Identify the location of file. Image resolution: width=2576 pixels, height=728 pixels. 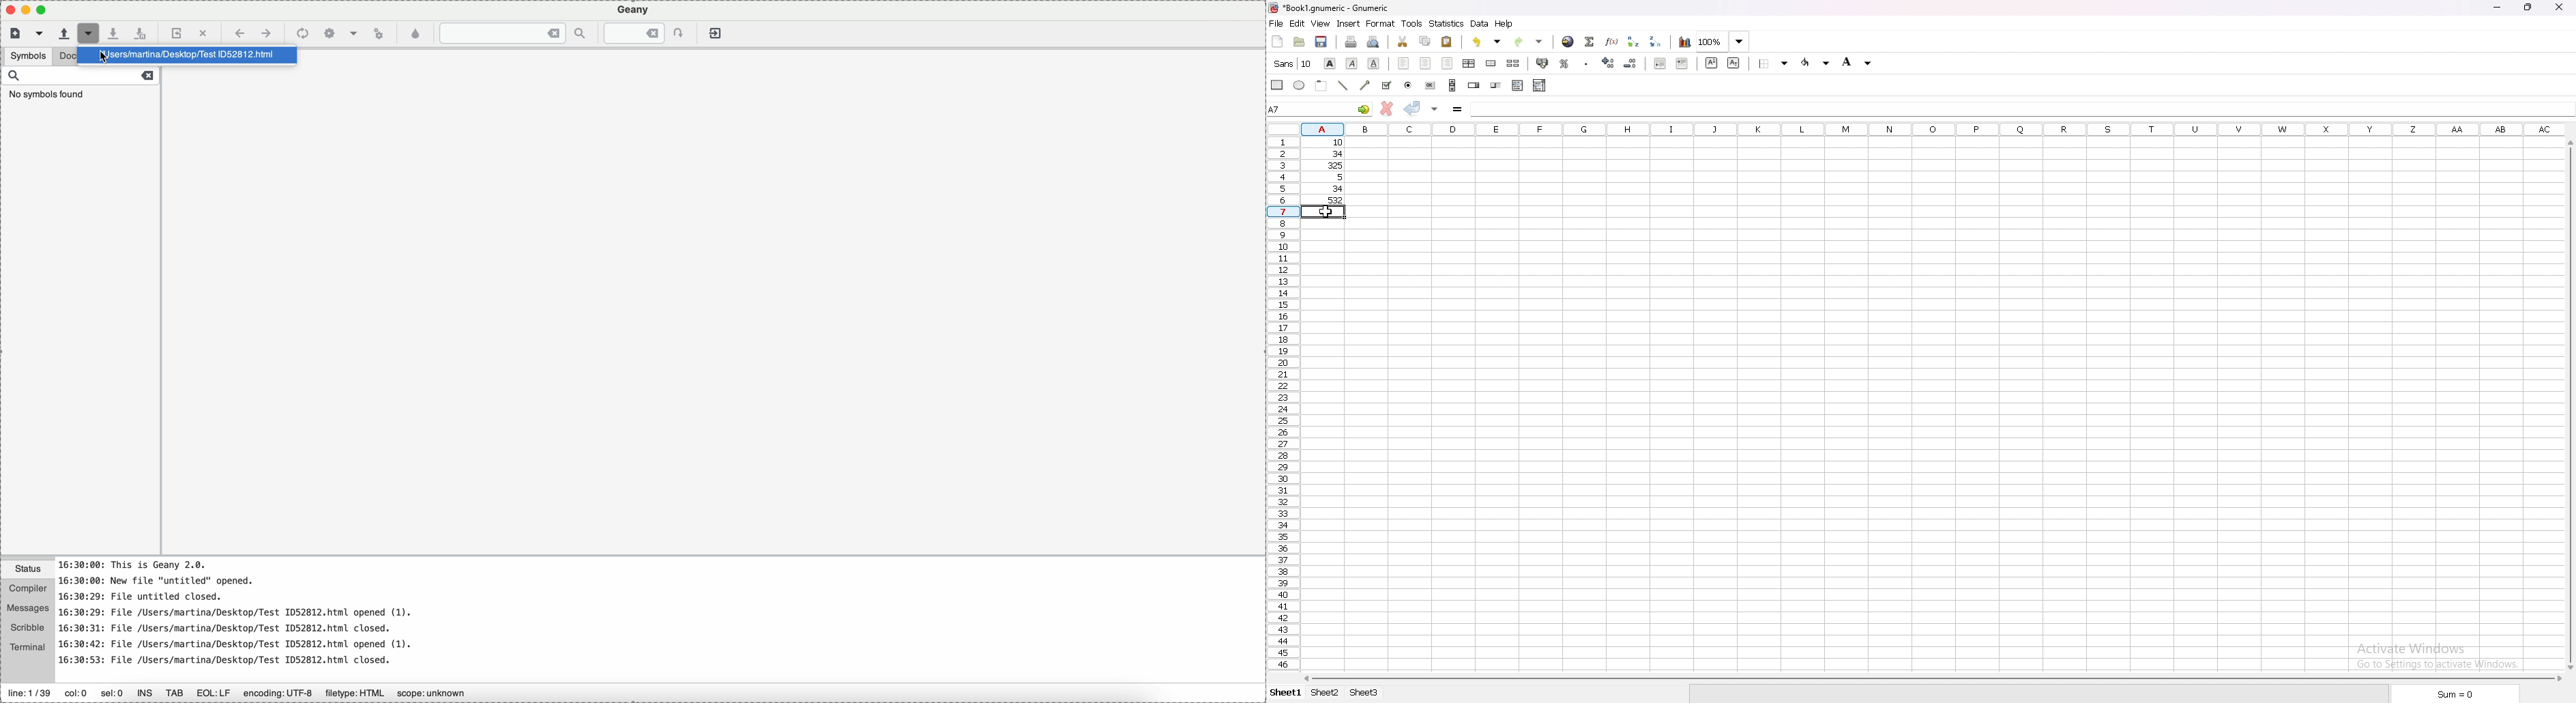
(1277, 24).